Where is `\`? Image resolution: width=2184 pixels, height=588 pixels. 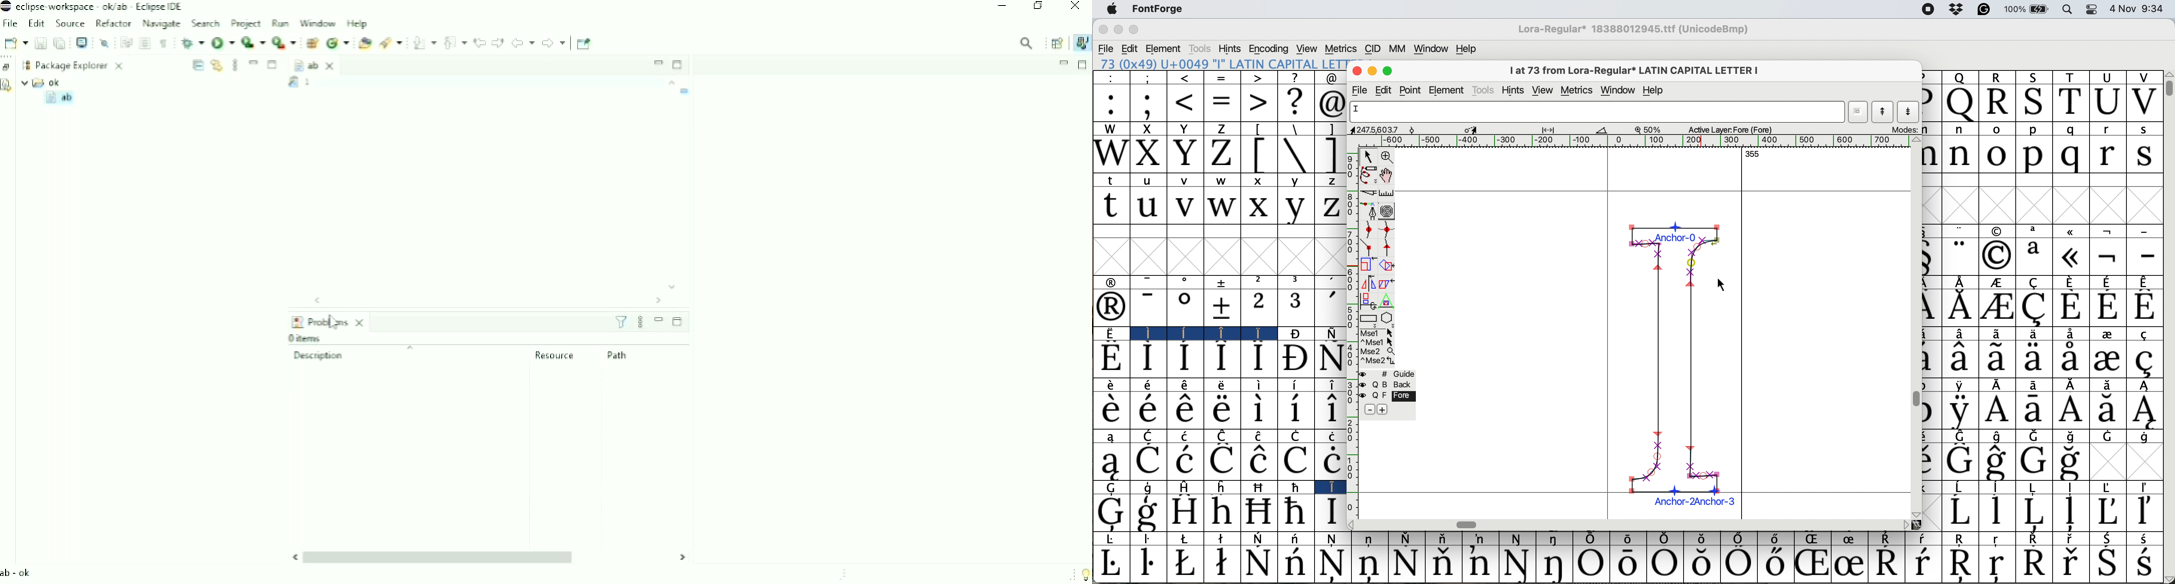 \ is located at coordinates (1296, 155).